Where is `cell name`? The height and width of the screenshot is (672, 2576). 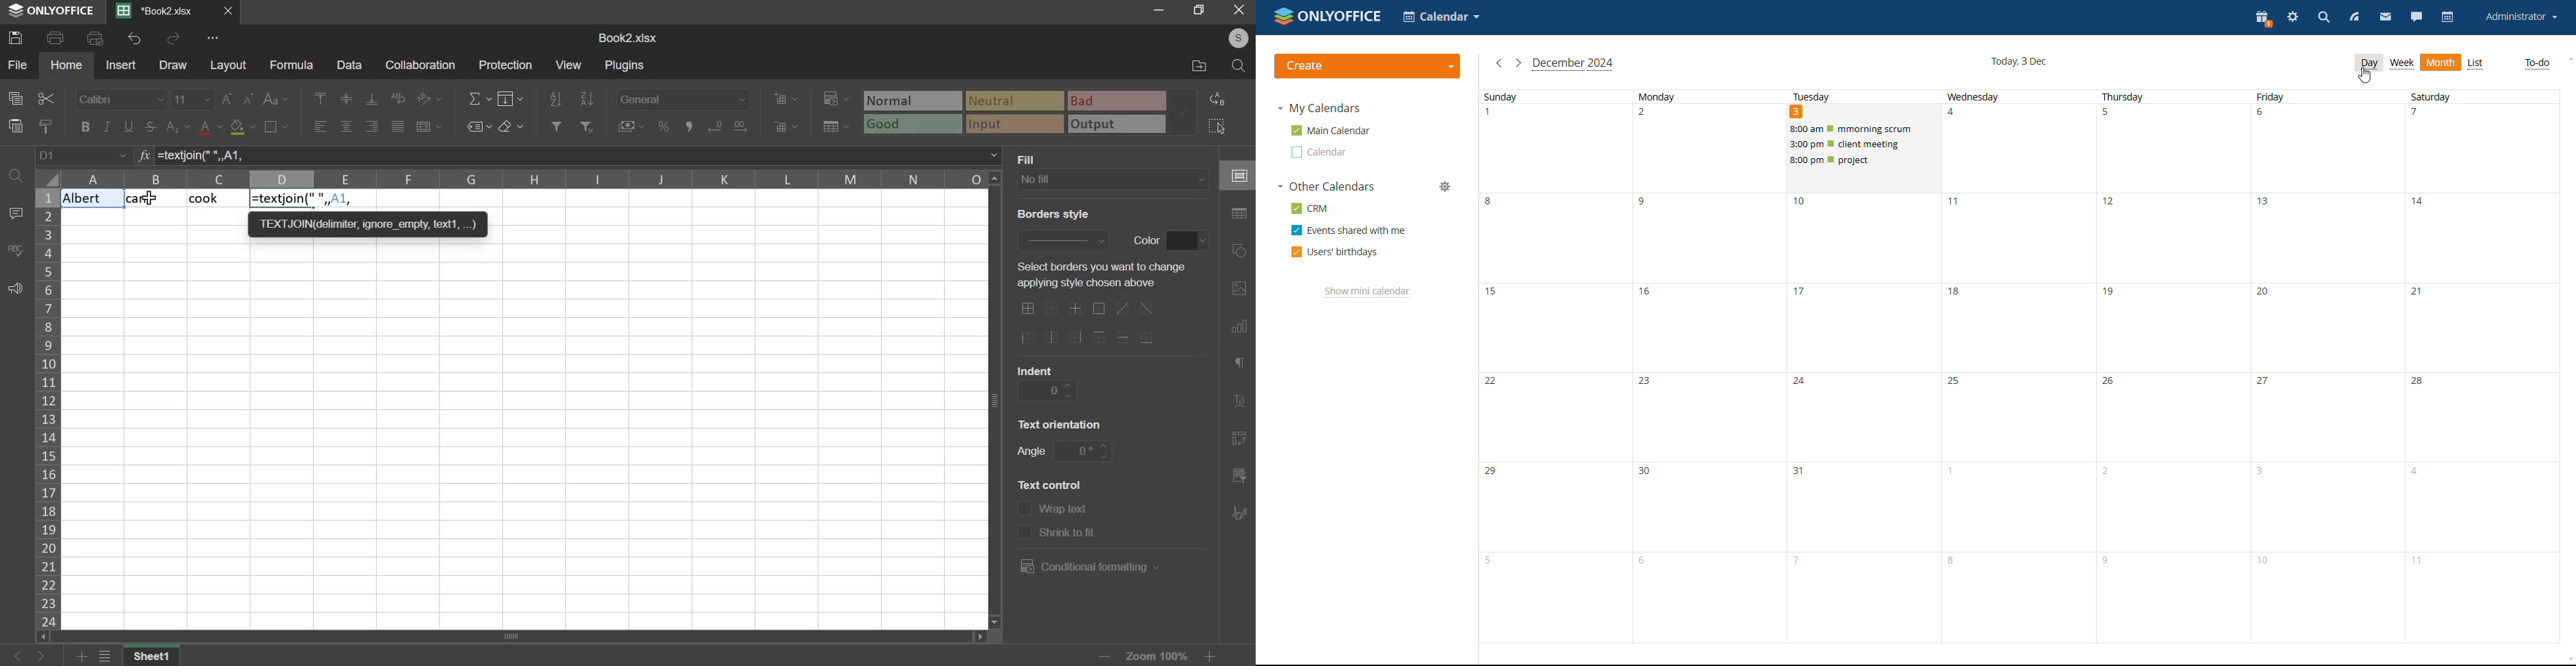 cell name is located at coordinates (84, 156).